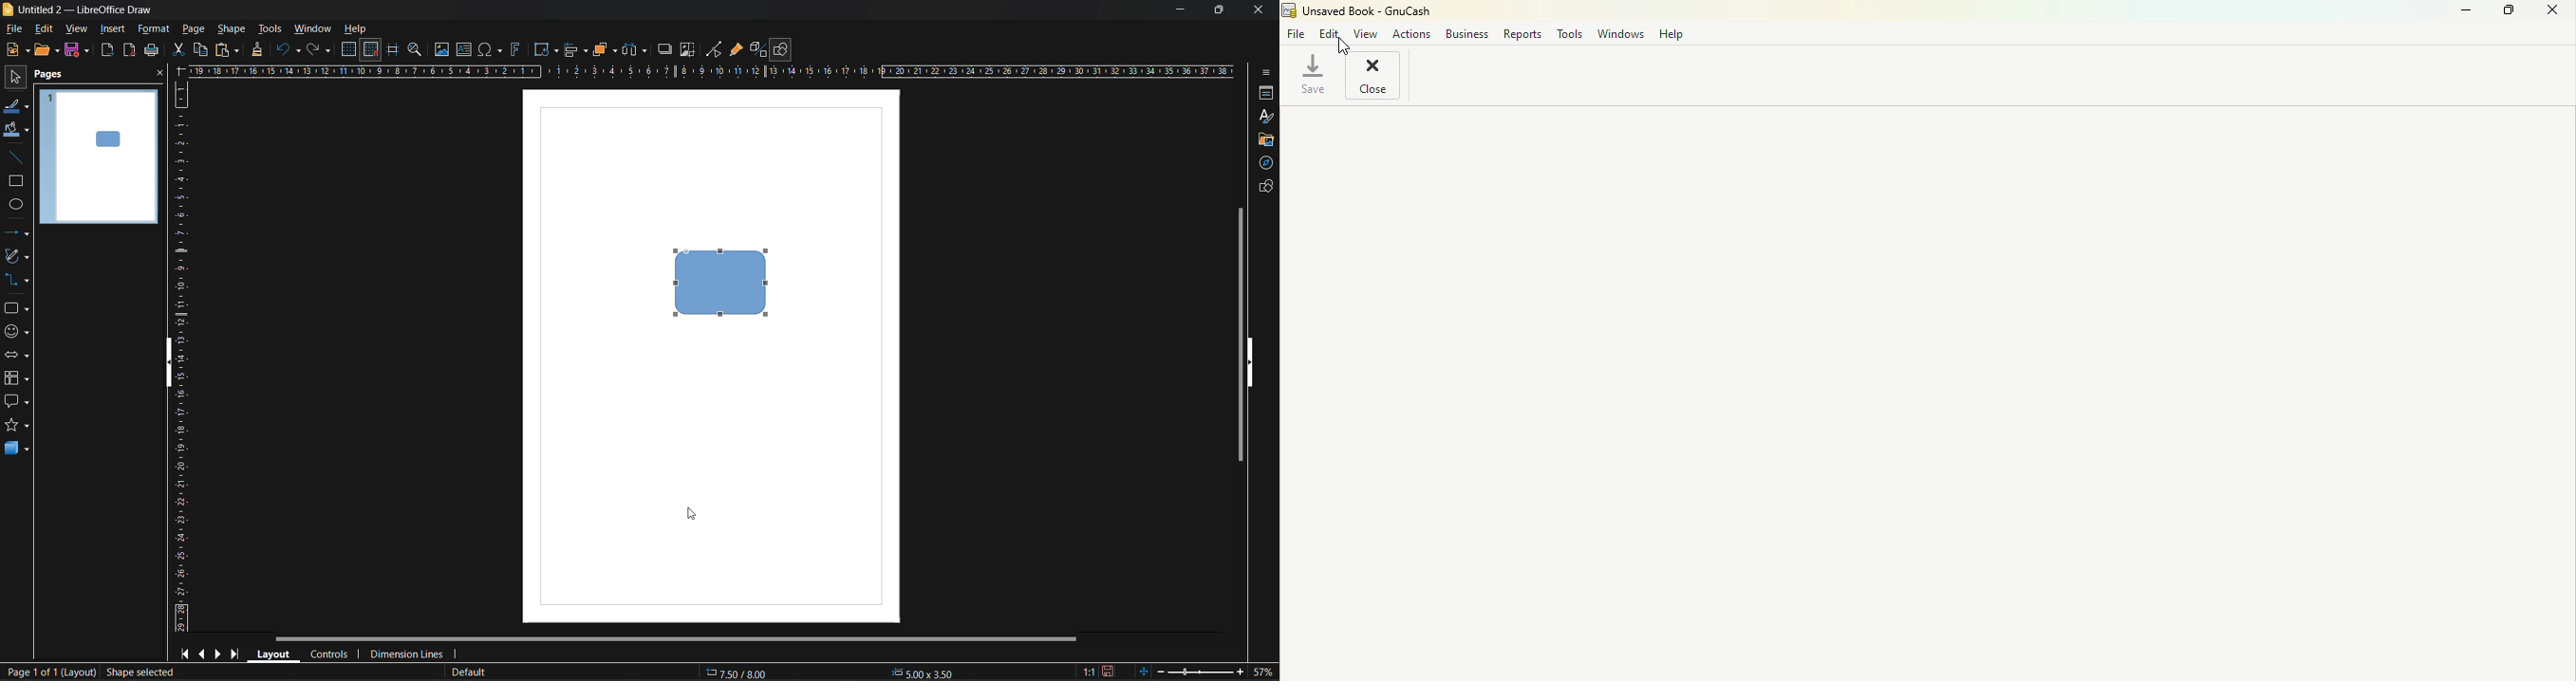 The image size is (2576, 700). What do you see at coordinates (99, 157) in the screenshot?
I see `page preview` at bounding box center [99, 157].